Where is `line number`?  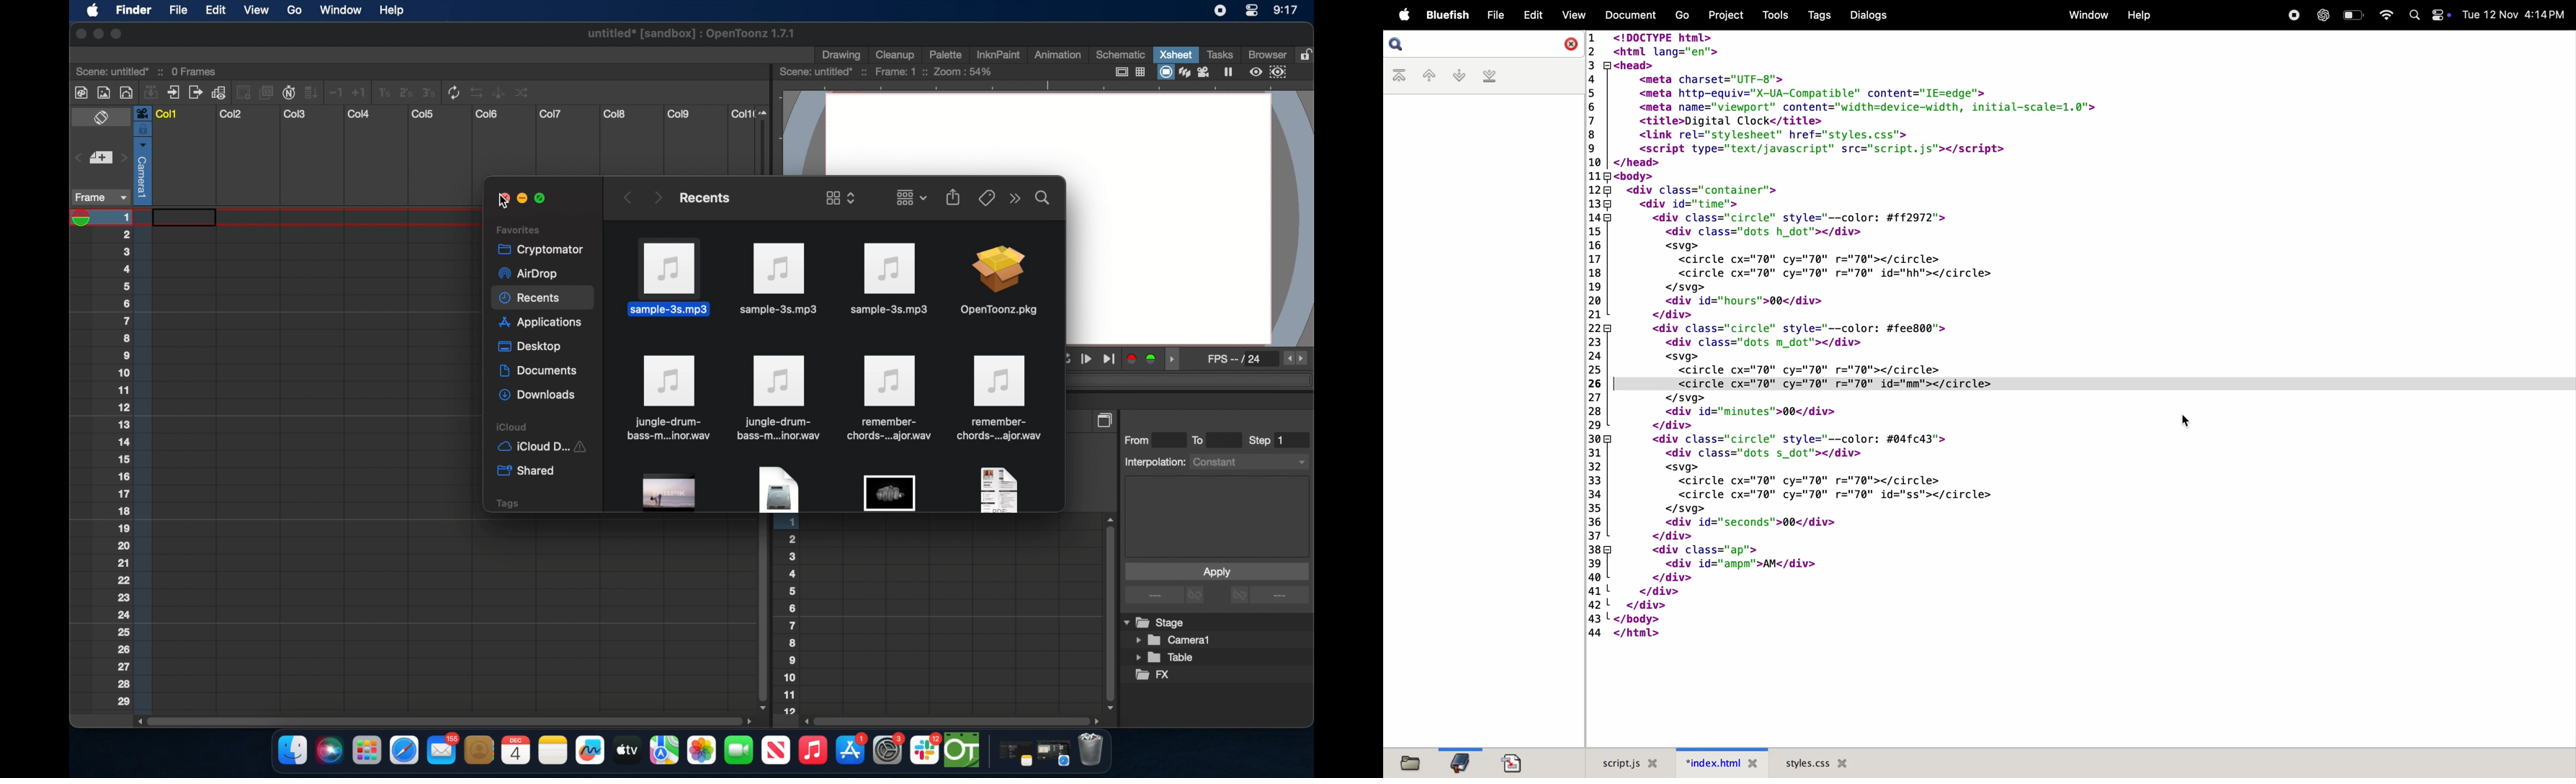
line number is located at coordinates (1592, 338).